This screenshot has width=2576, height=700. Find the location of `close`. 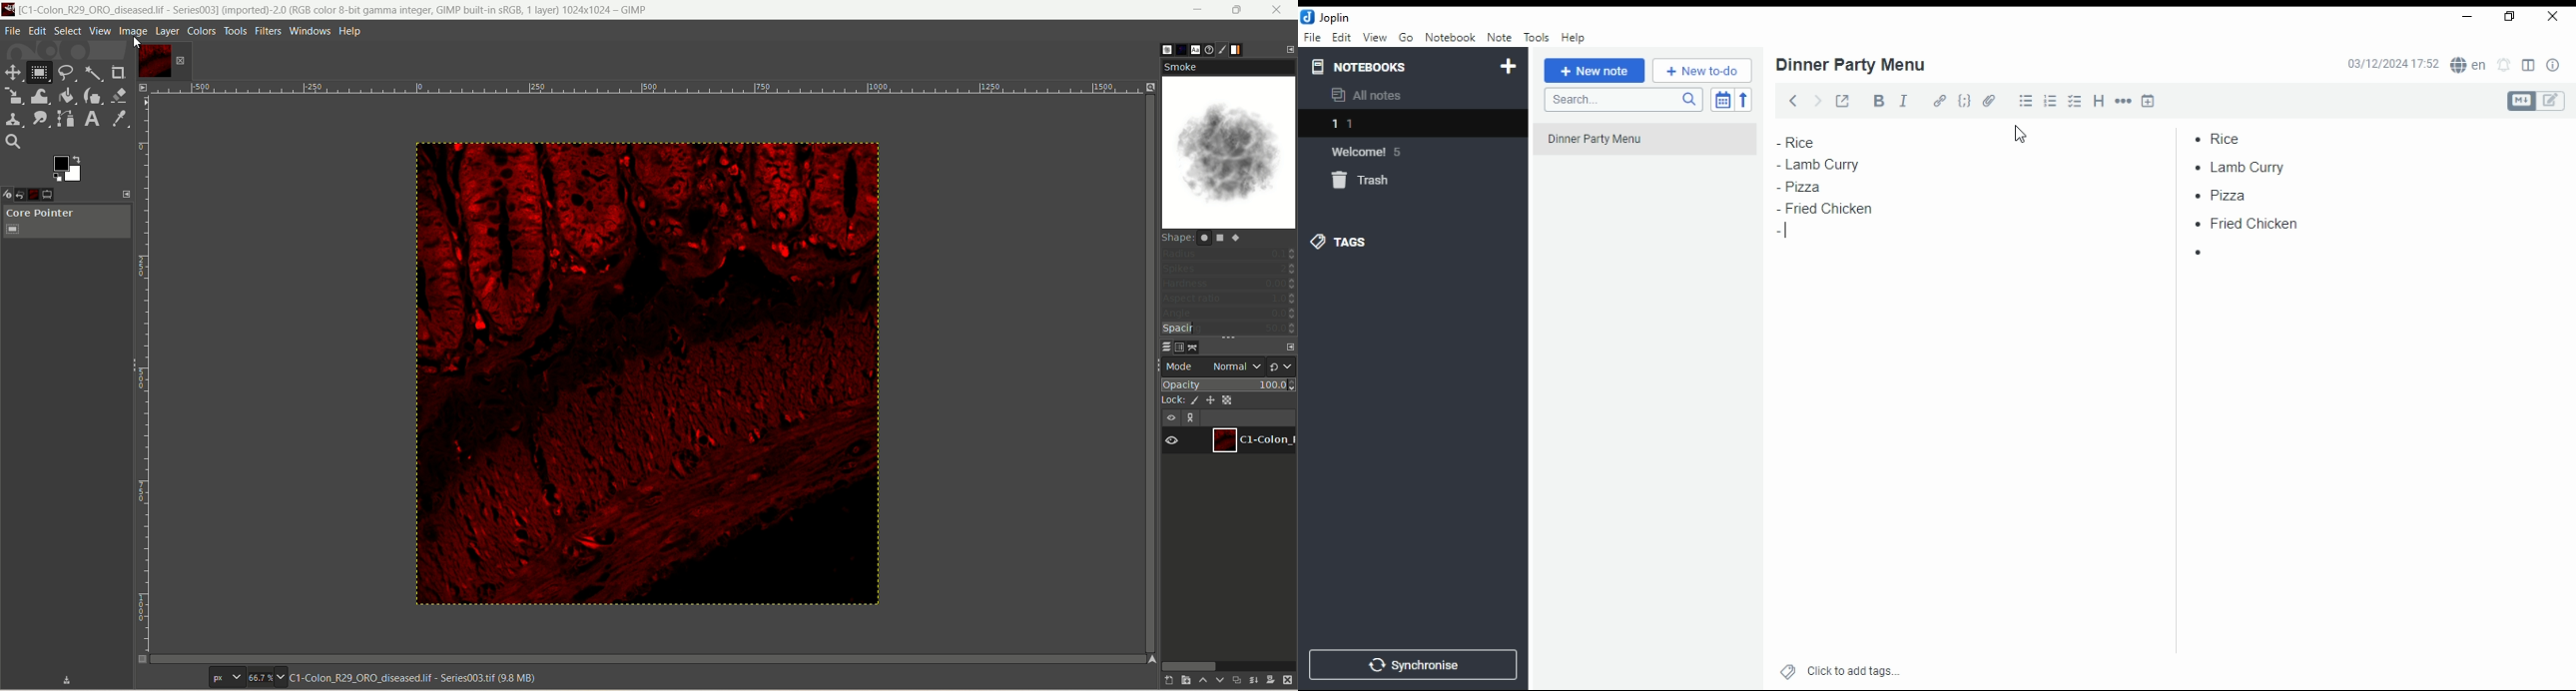

close is located at coordinates (2552, 17).